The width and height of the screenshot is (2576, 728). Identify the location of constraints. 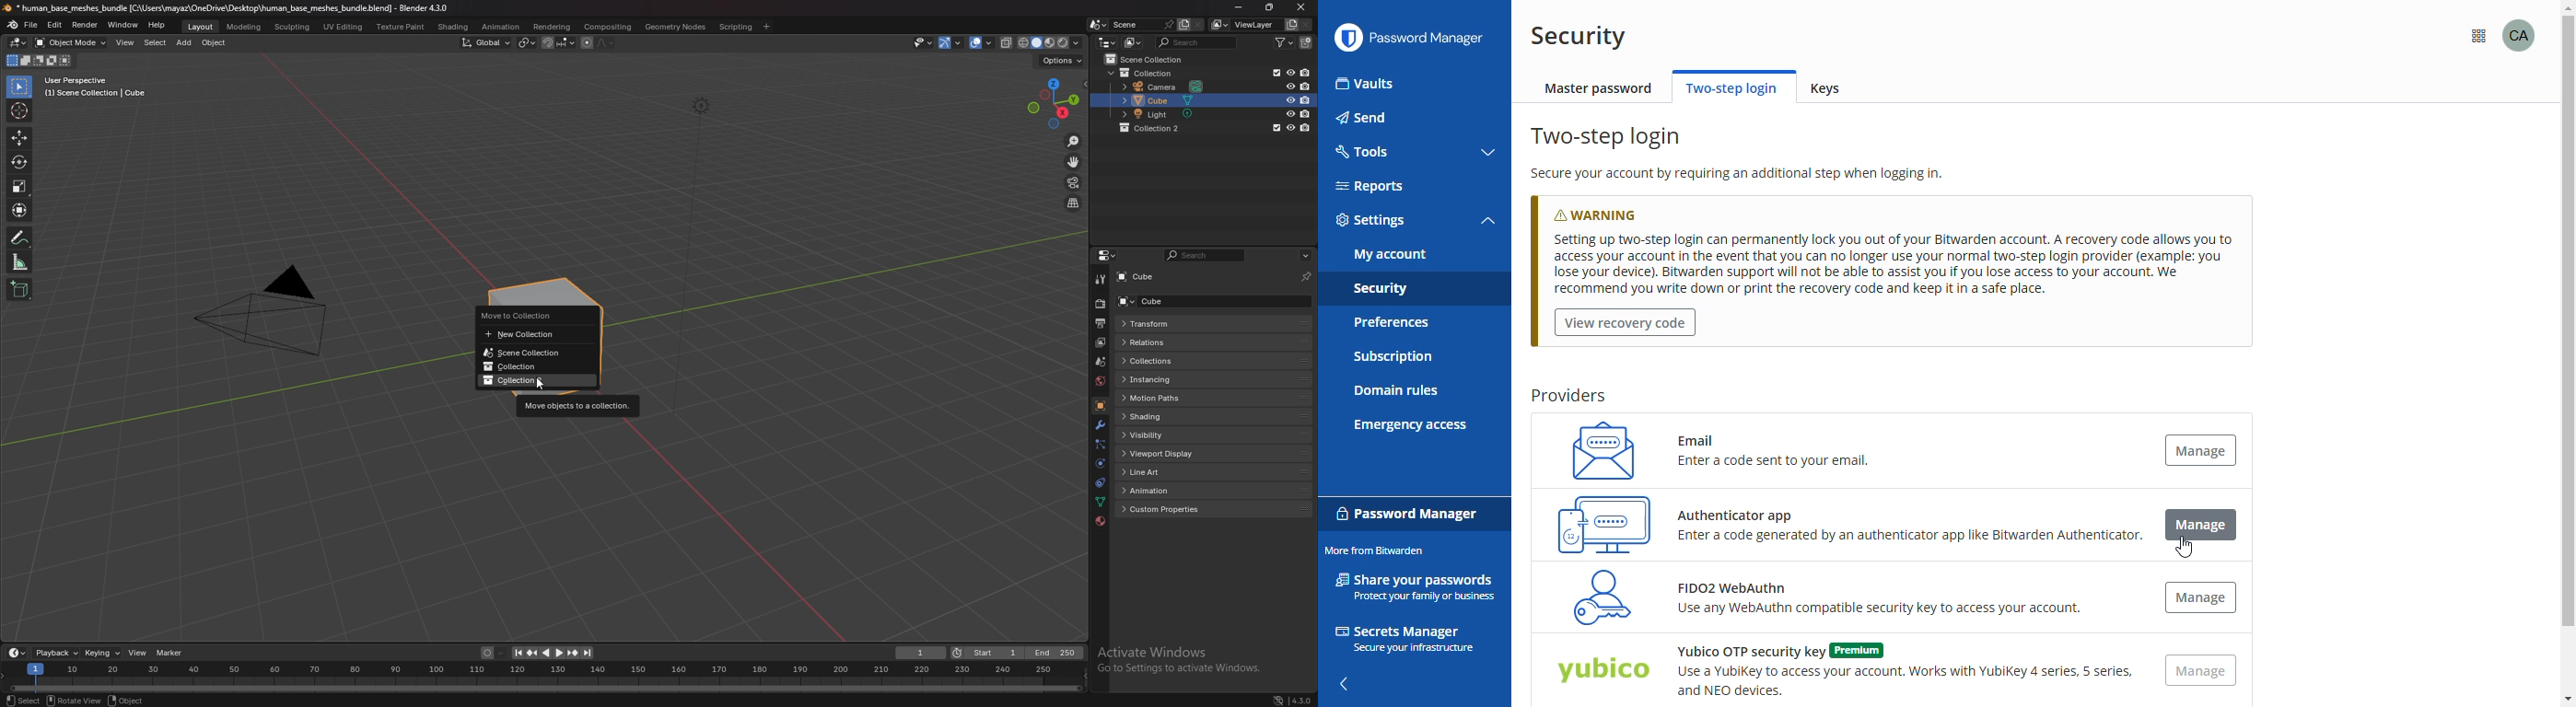
(1099, 483).